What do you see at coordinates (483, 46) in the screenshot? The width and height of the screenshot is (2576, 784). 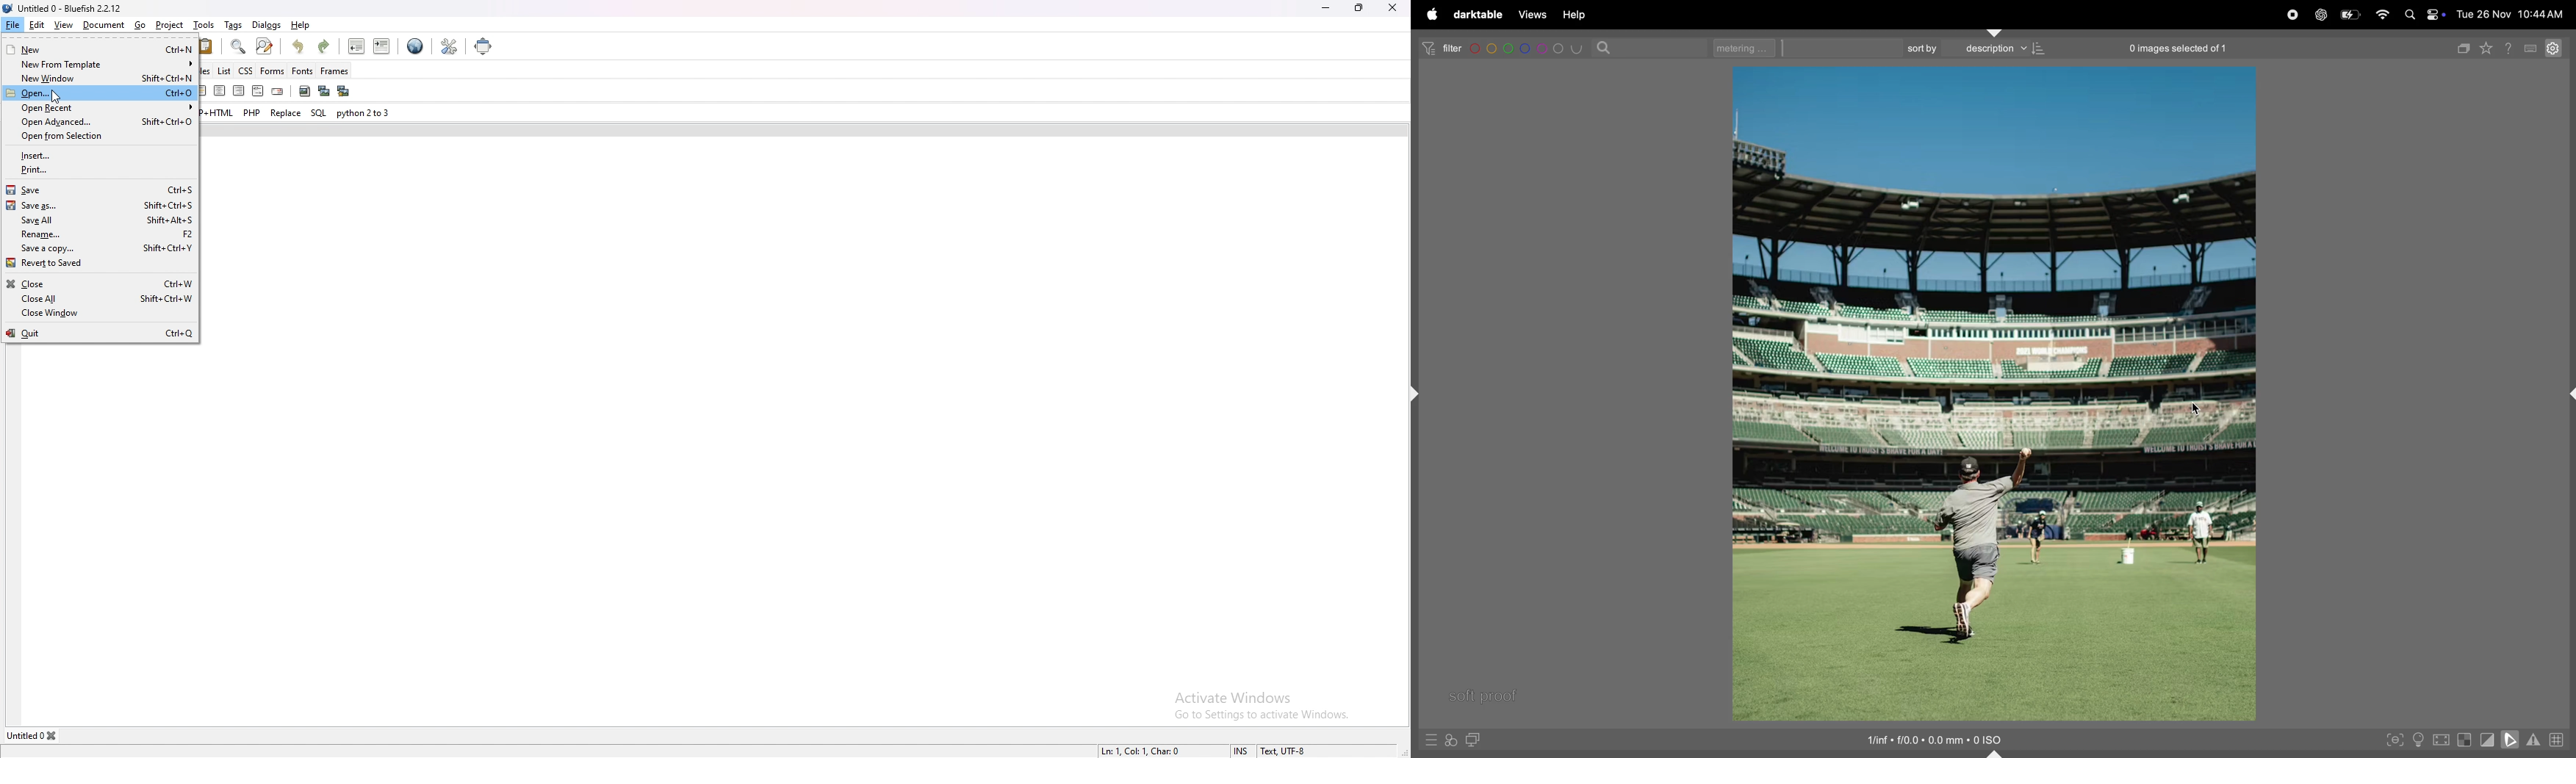 I see `full screen` at bounding box center [483, 46].